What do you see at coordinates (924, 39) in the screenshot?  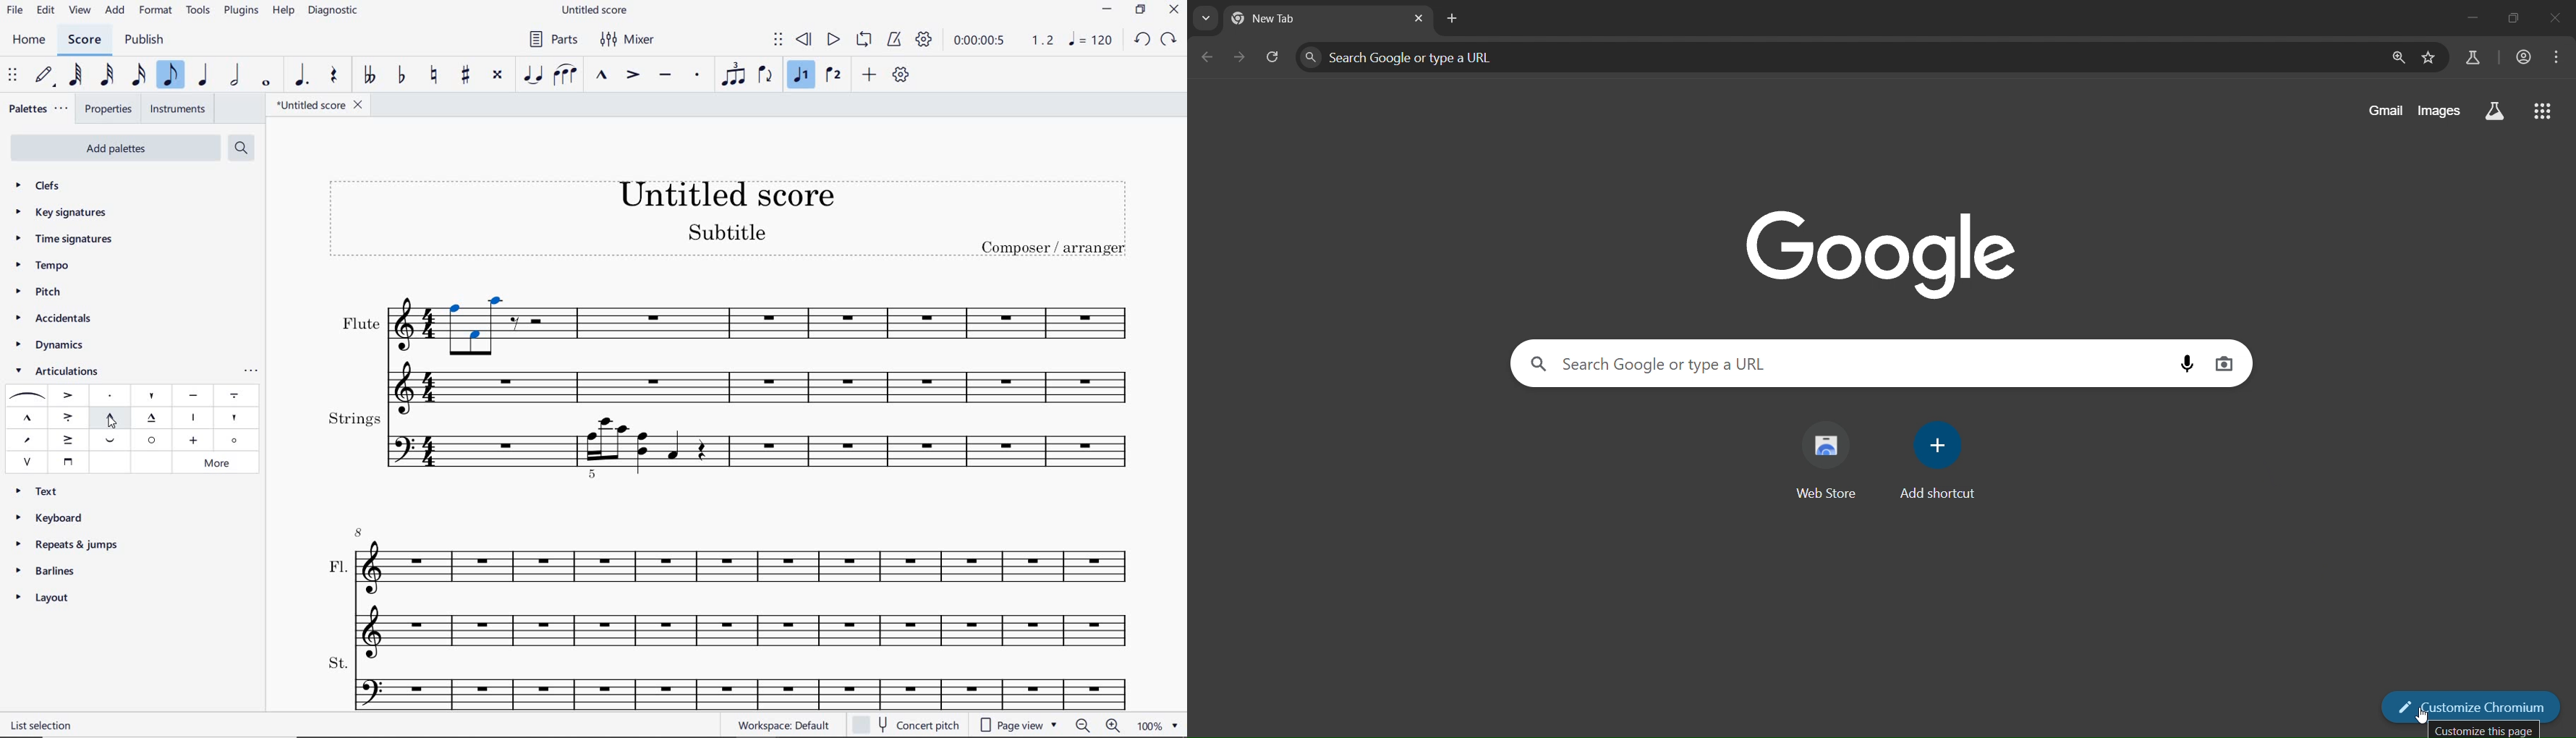 I see `PLAYBACK SETTINGS` at bounding box center [924, 39].